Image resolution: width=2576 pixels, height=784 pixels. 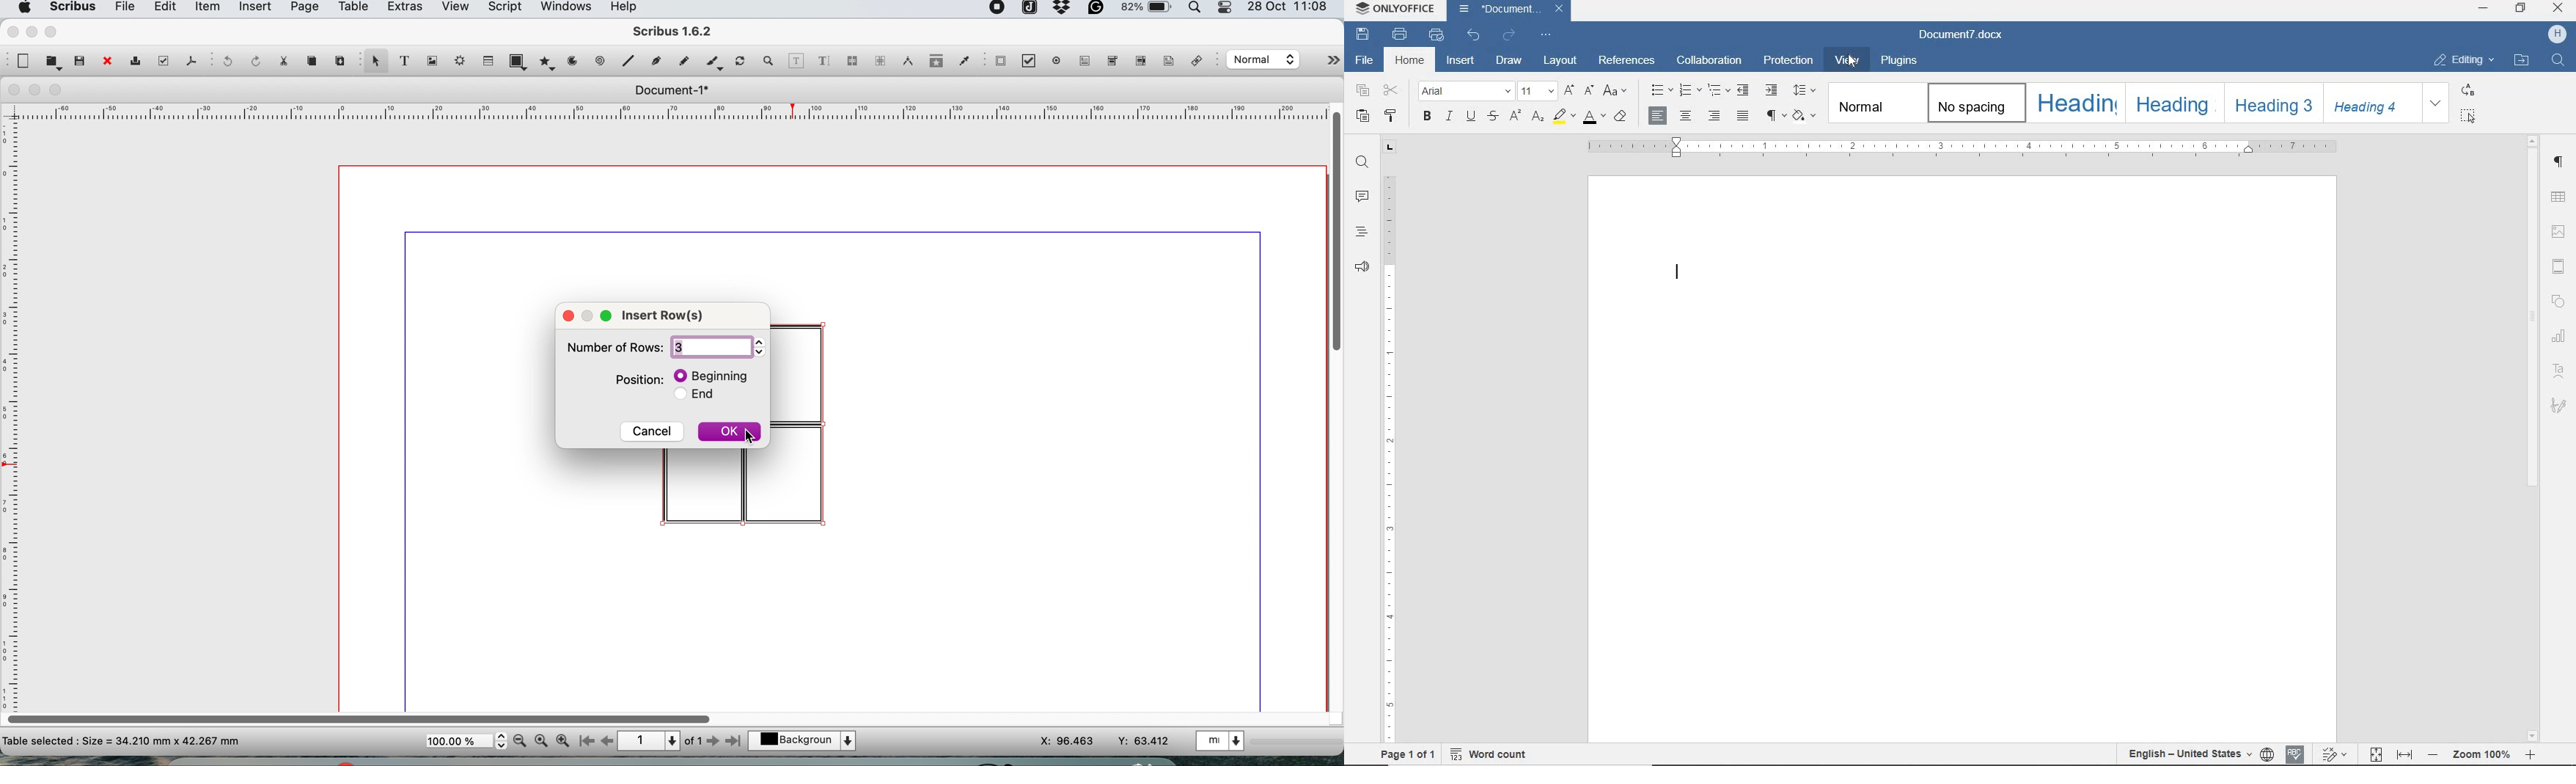 I want to click on text frame, so click(x=403, y=63).